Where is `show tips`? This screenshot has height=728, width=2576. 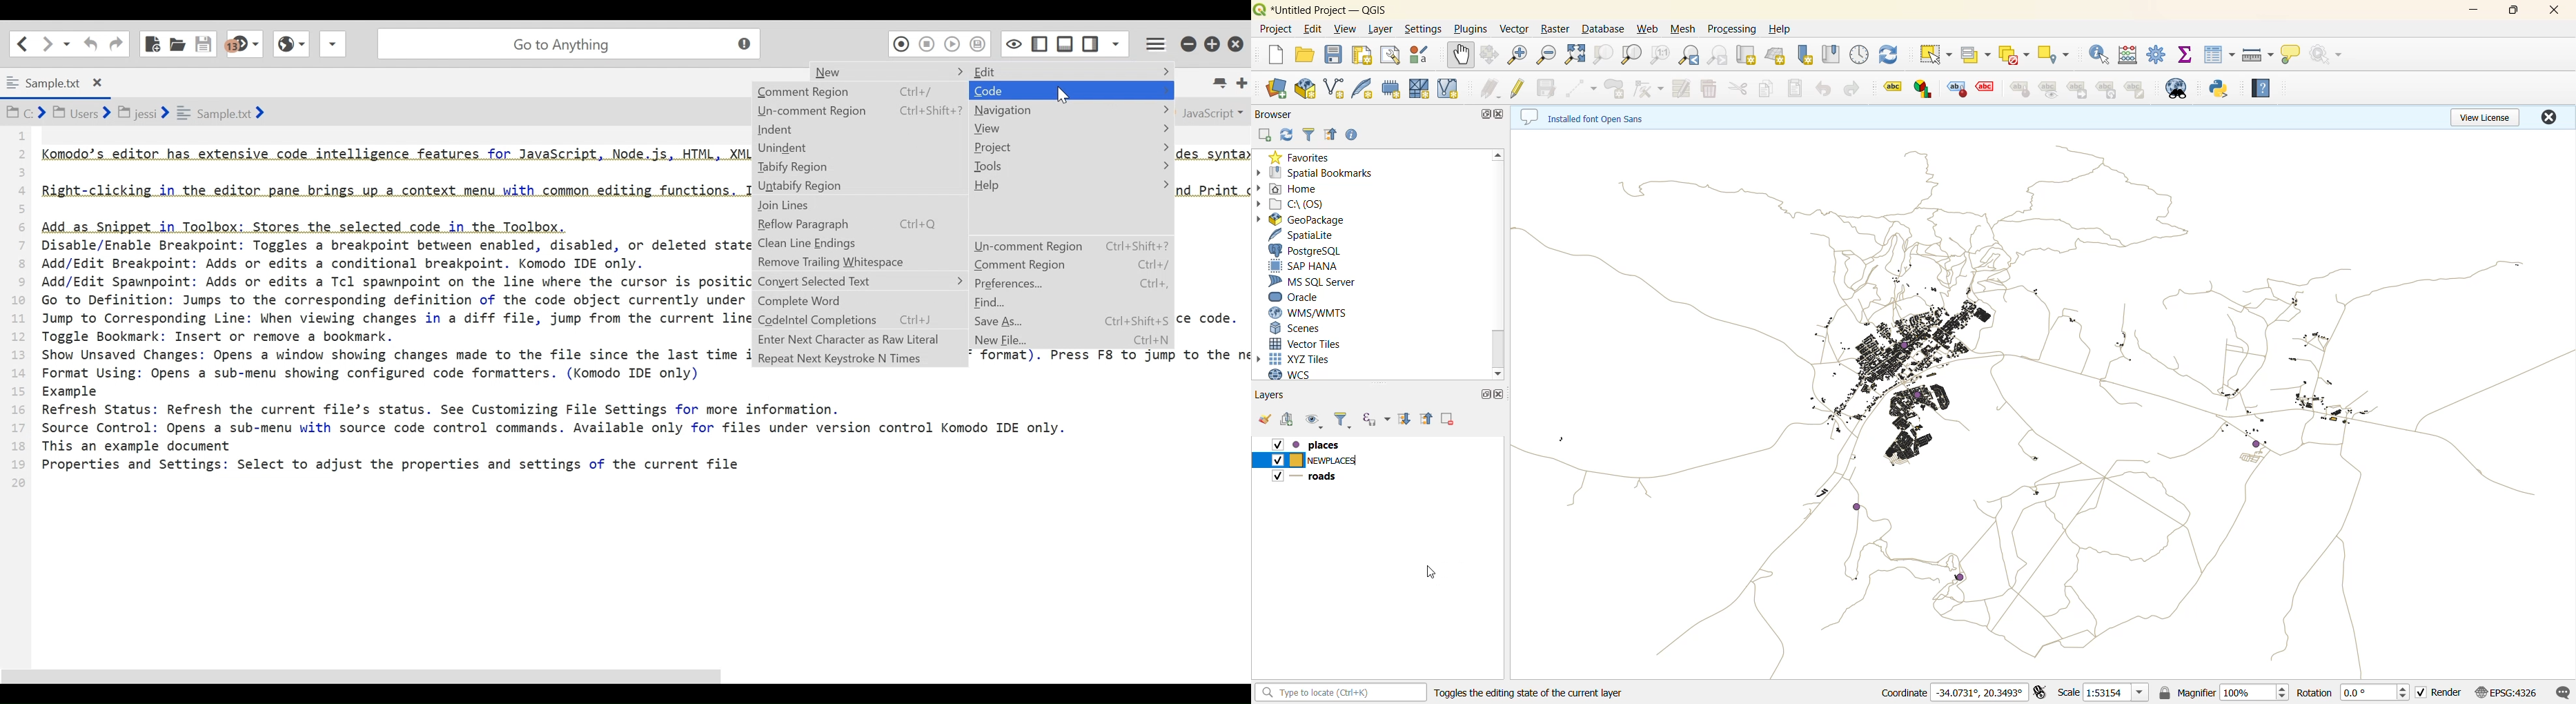 show tips is located at coordinates (2294, 55).